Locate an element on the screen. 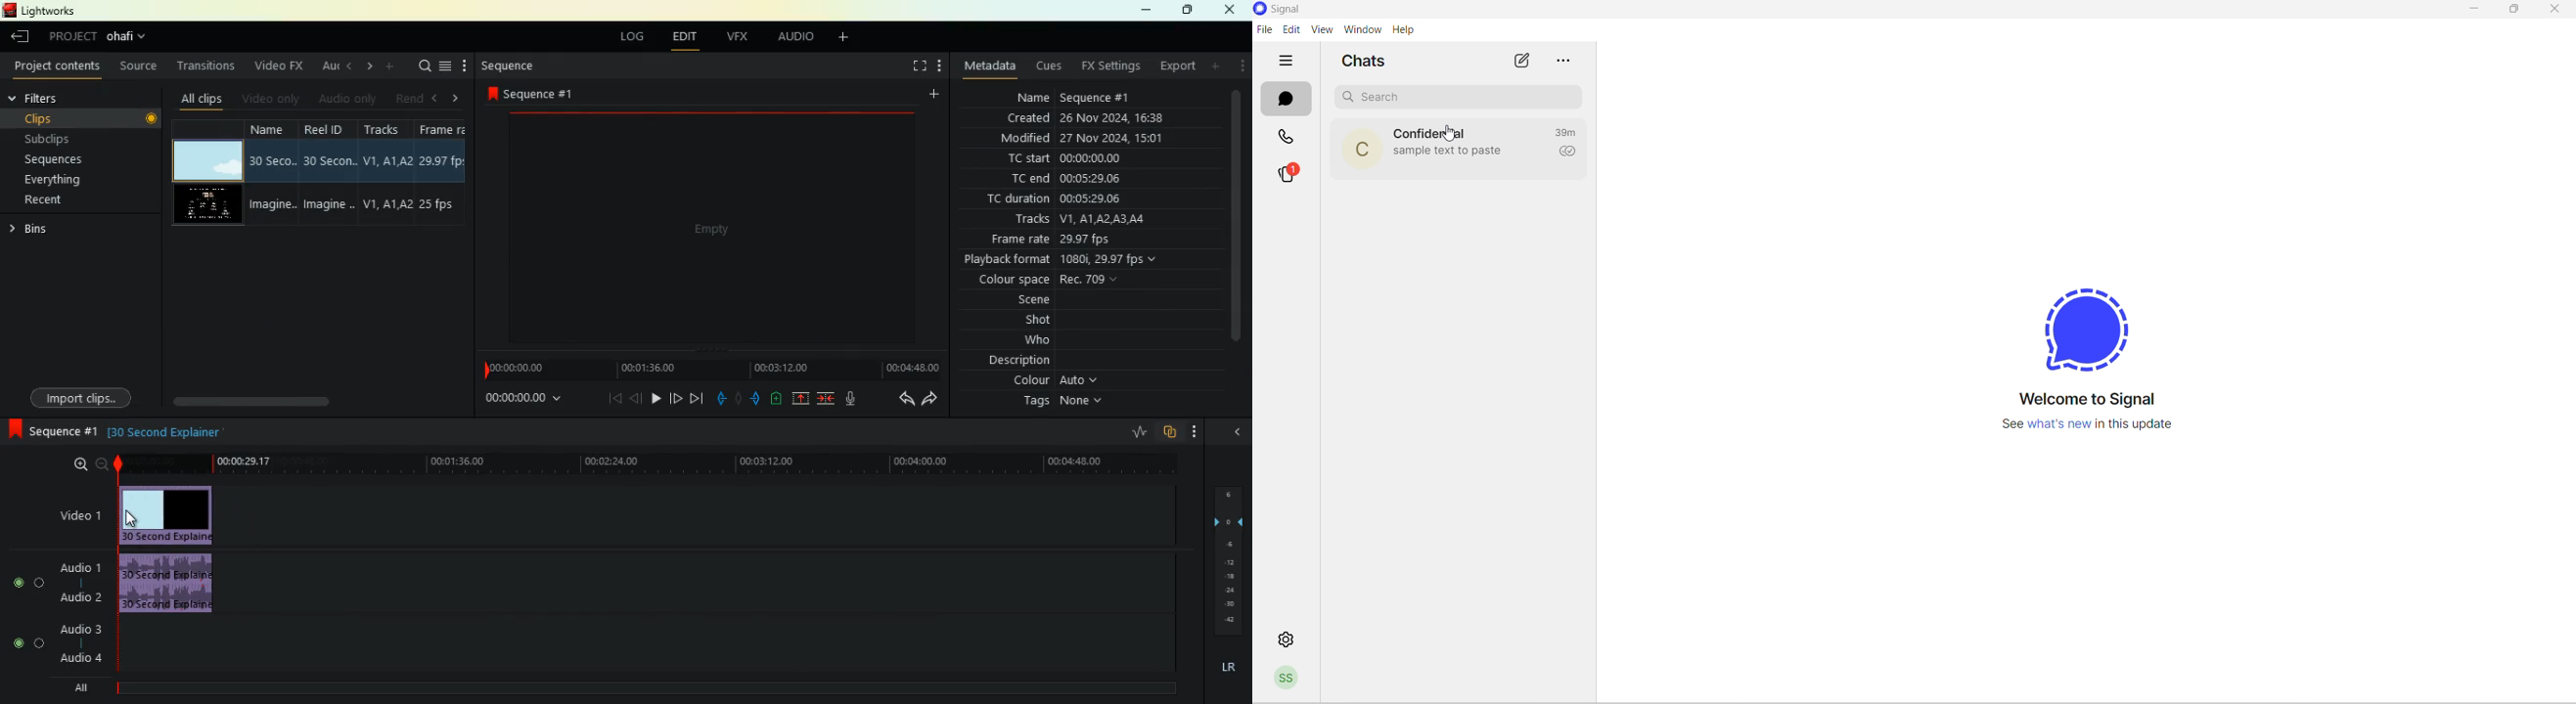  add is located at coordinates (931, 97).